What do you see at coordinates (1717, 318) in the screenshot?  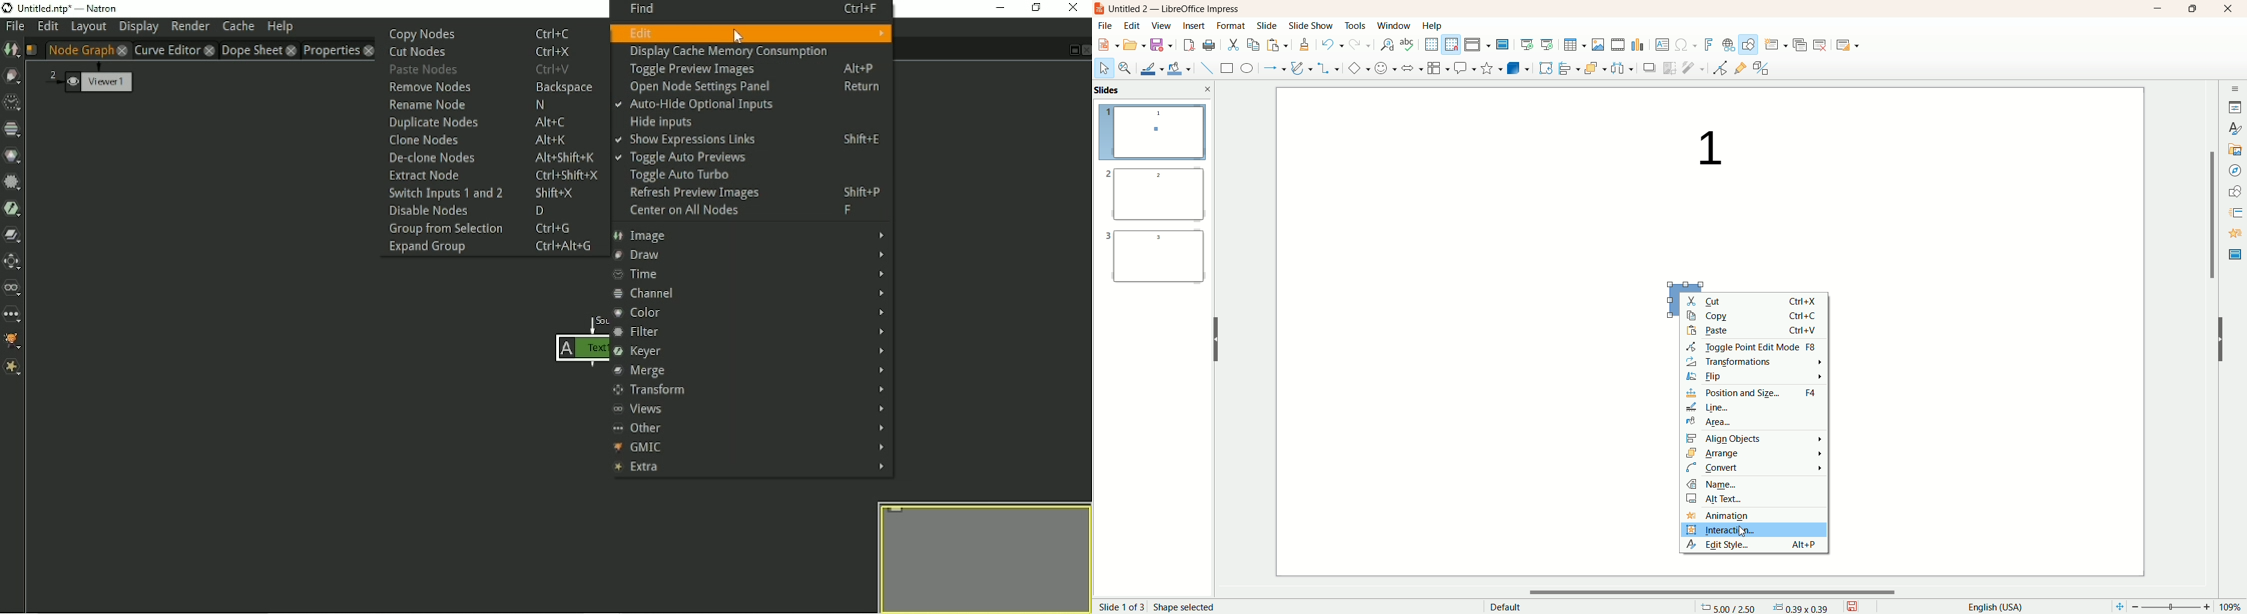 I see `copy` at bounding box center [1717, 318].